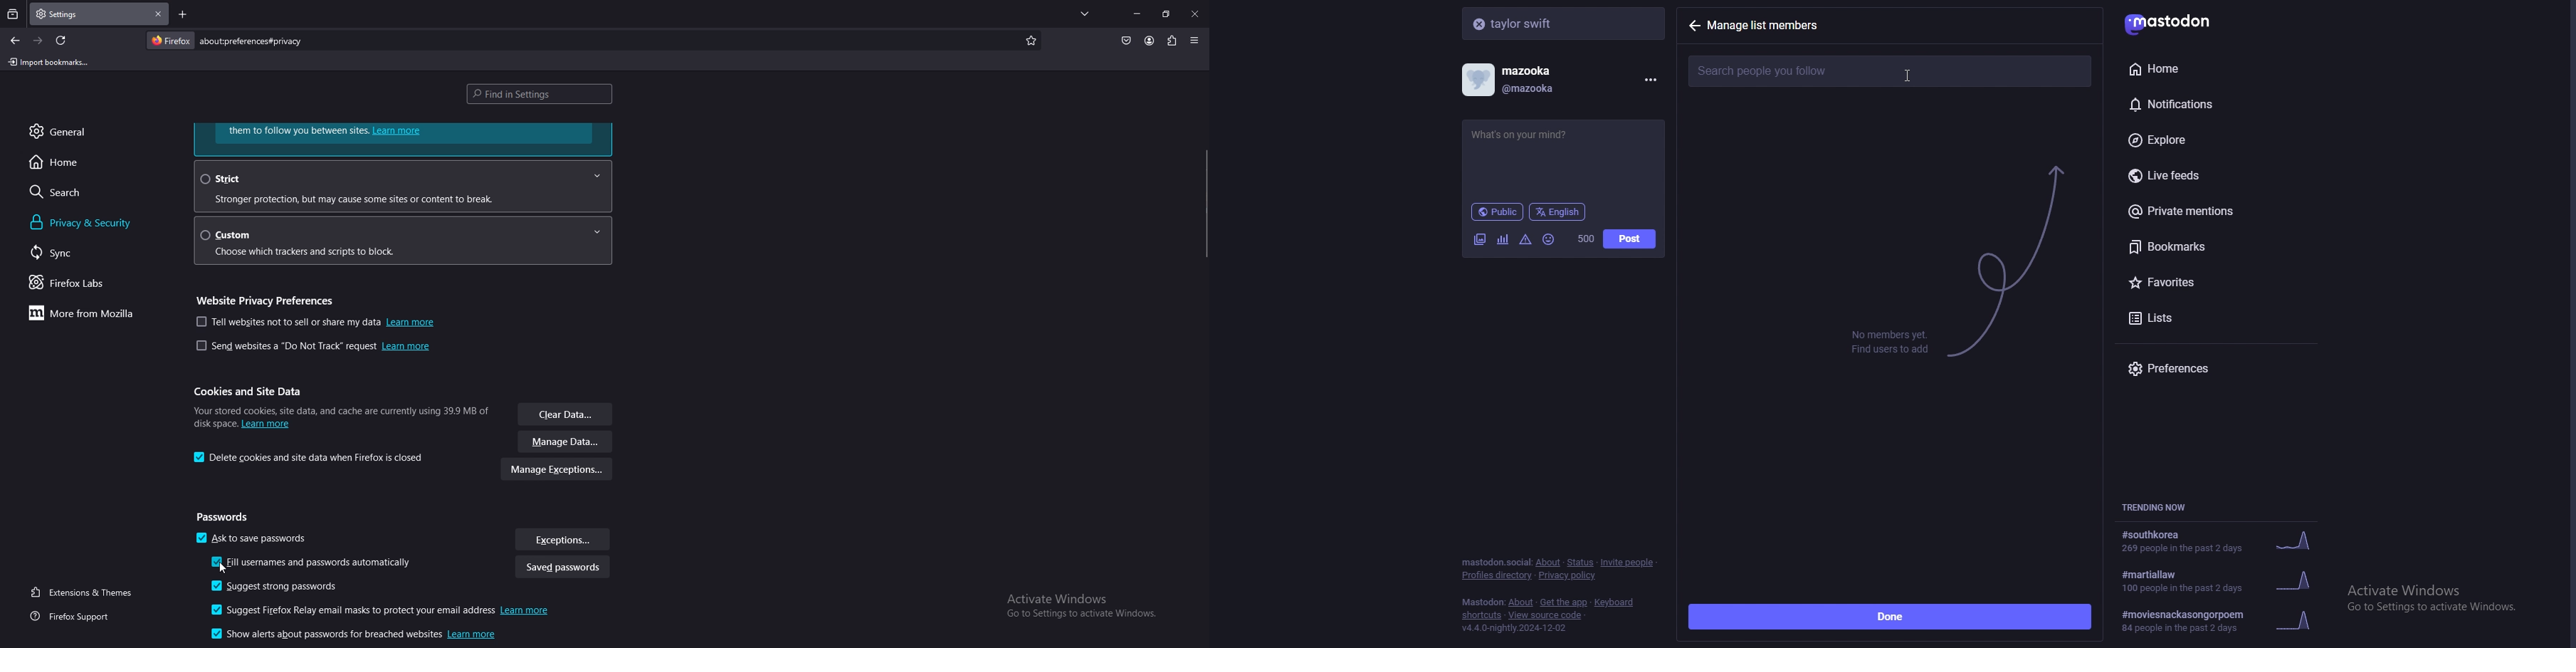  I want to click on passwords, so click(226, 518).